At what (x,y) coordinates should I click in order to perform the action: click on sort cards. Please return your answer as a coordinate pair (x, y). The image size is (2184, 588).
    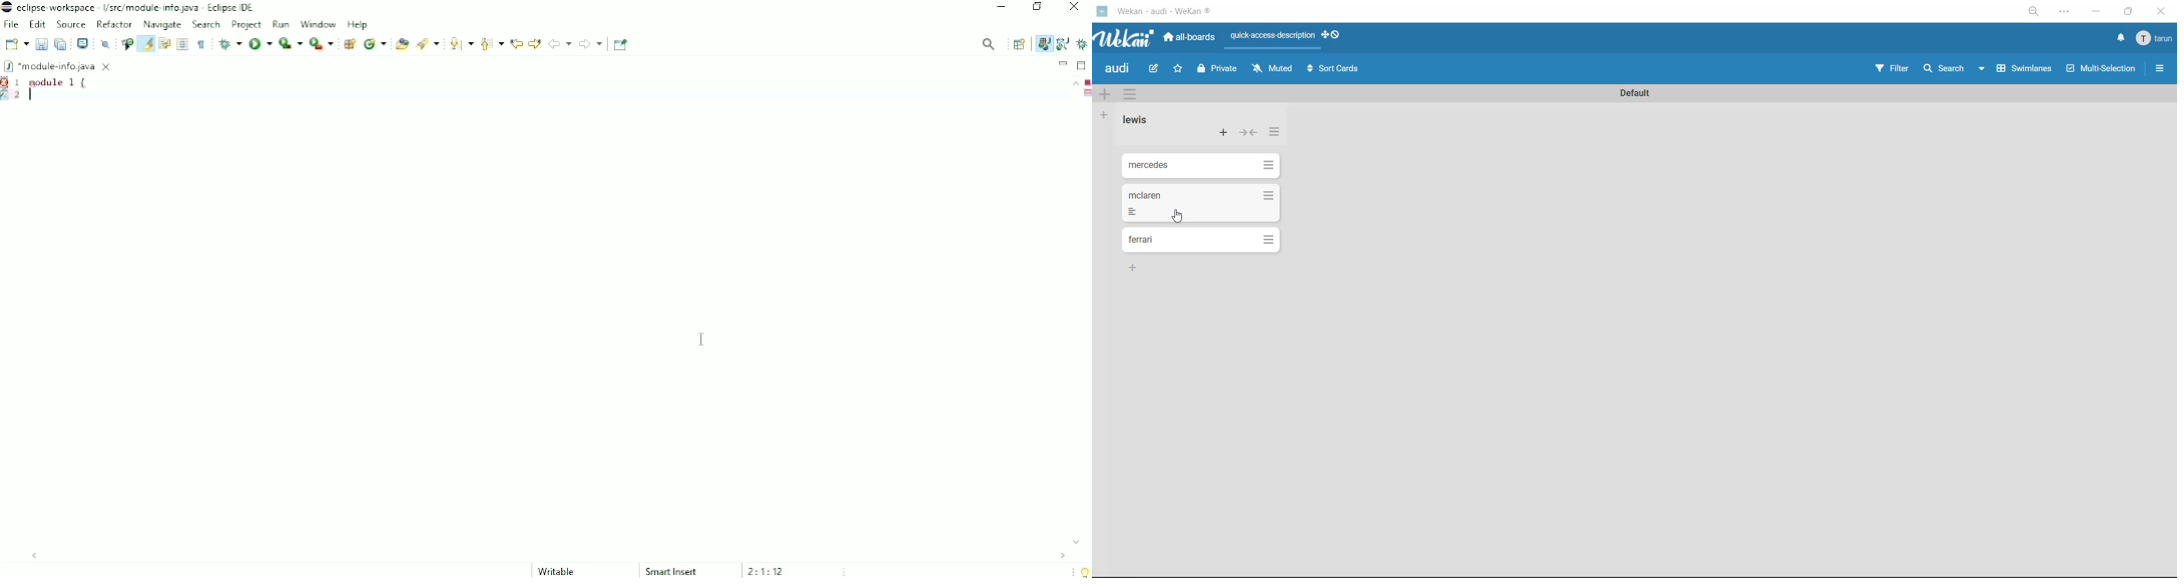
    Looking at the image, I should click on (1332, 71).